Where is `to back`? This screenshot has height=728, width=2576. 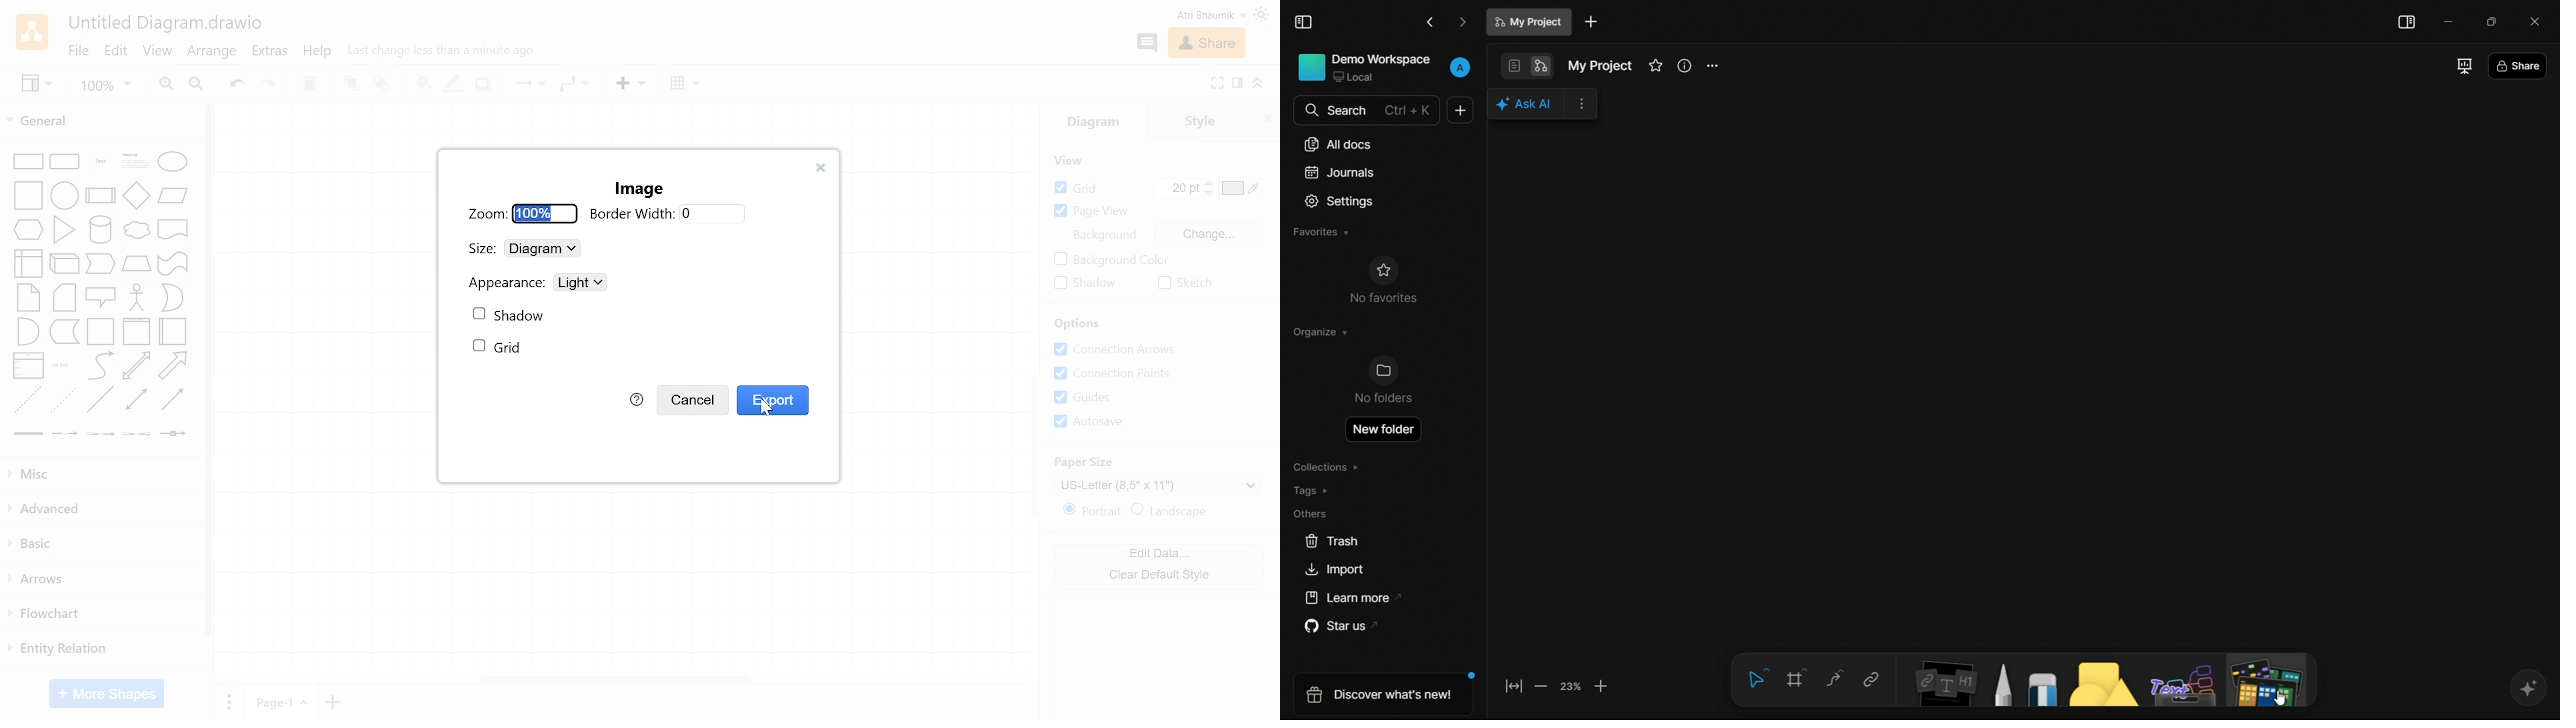
to back is located at coordinates (381, 86).